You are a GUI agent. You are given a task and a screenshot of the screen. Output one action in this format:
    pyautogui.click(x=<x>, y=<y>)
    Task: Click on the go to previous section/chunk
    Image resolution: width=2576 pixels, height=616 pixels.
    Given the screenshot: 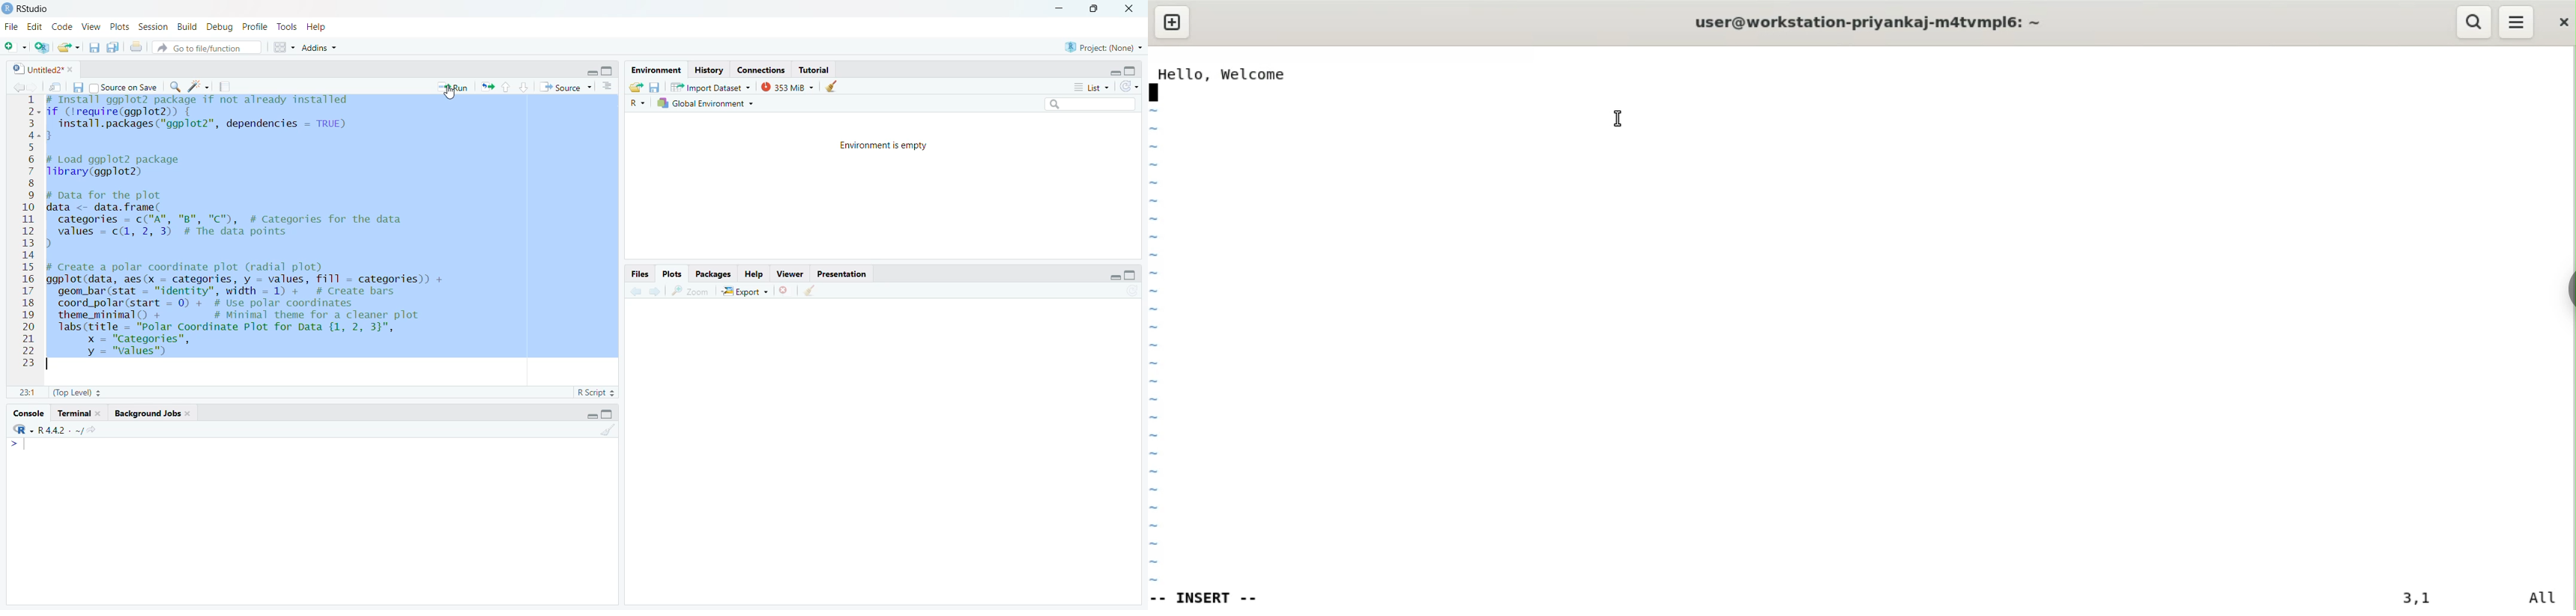 What is the action you would take?
    pyautogui.click(x=508, y=87)
    